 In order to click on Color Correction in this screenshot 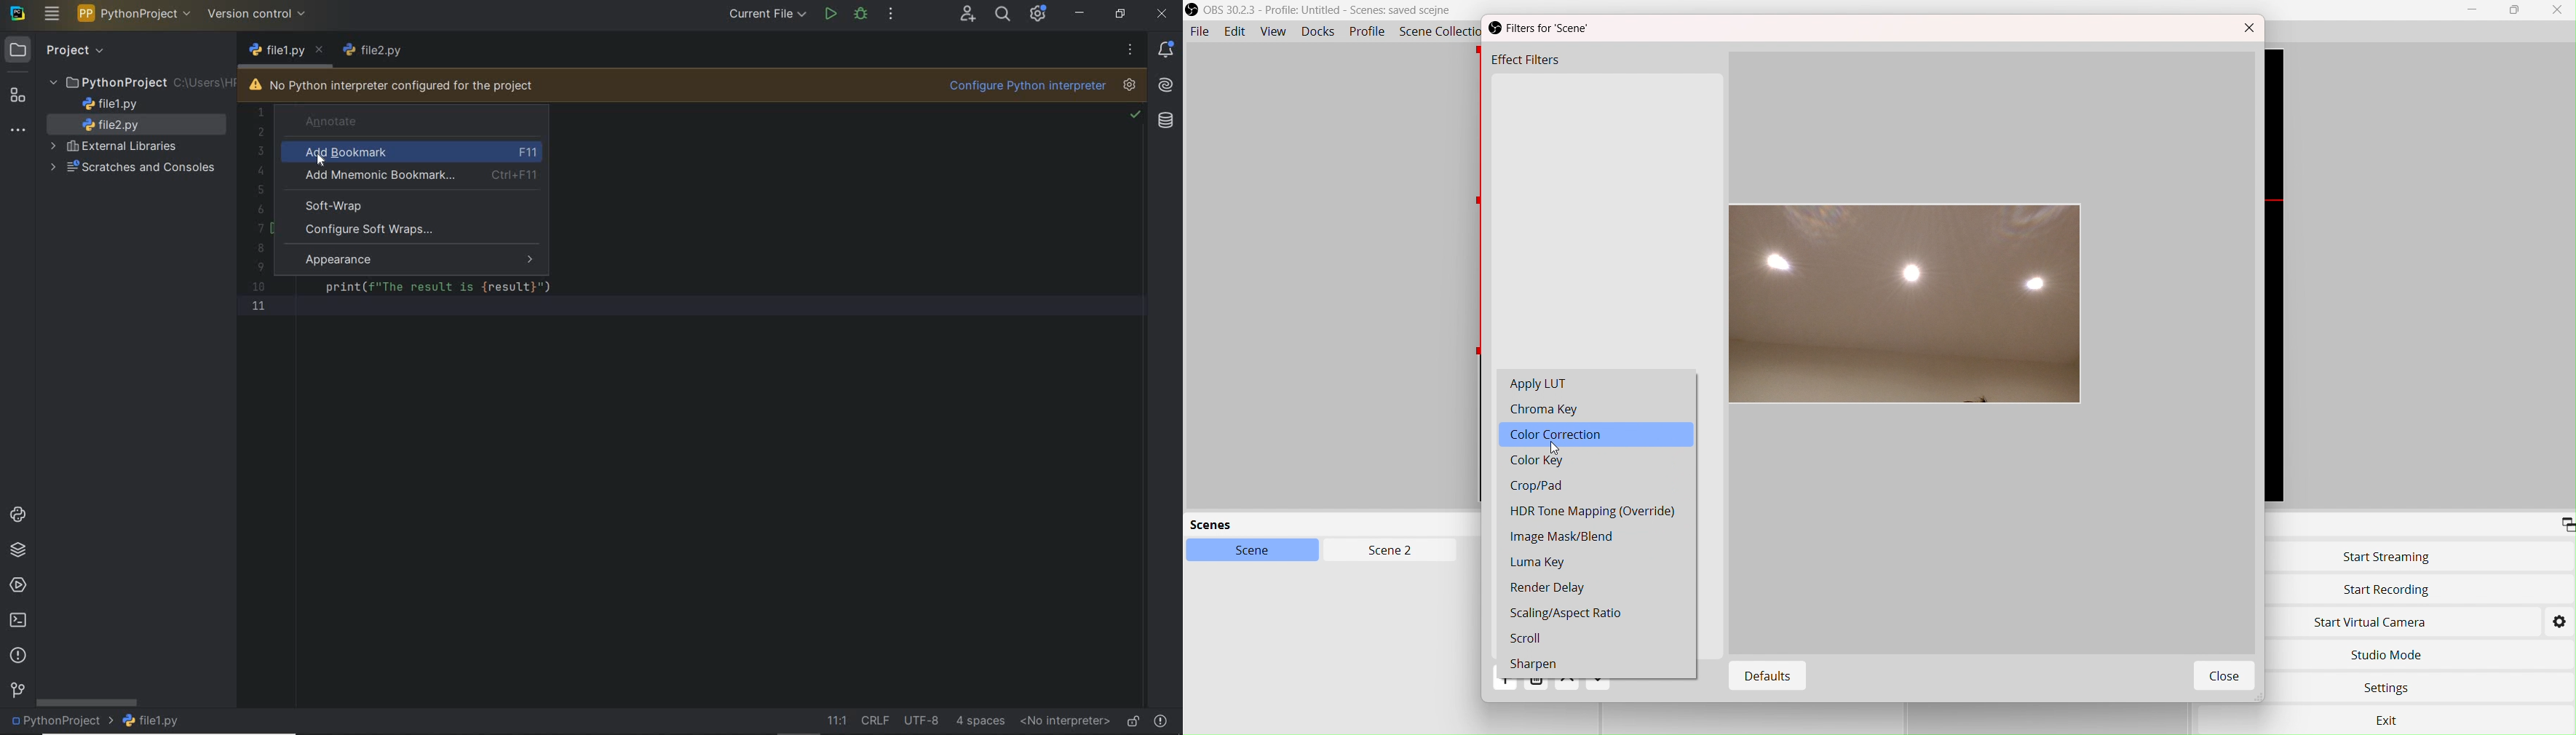, I will do `click(1560, 438)`.